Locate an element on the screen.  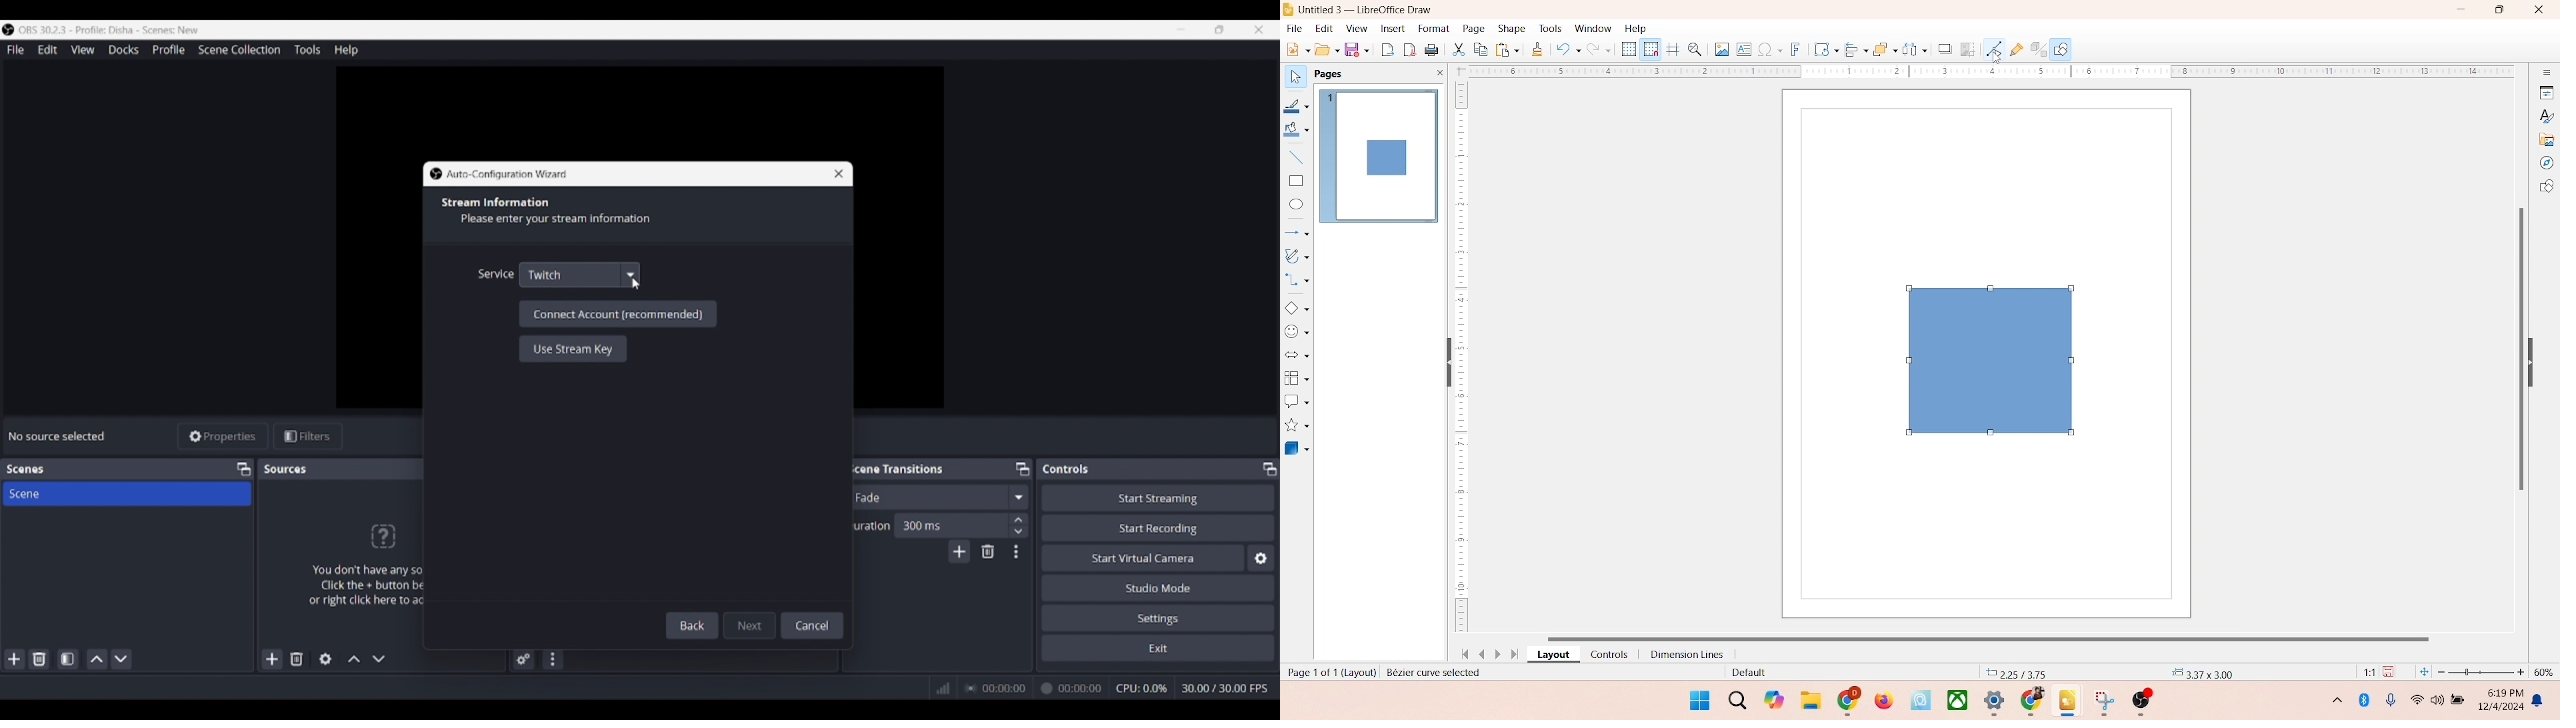
Cursor is located at coordinates (643, 280).